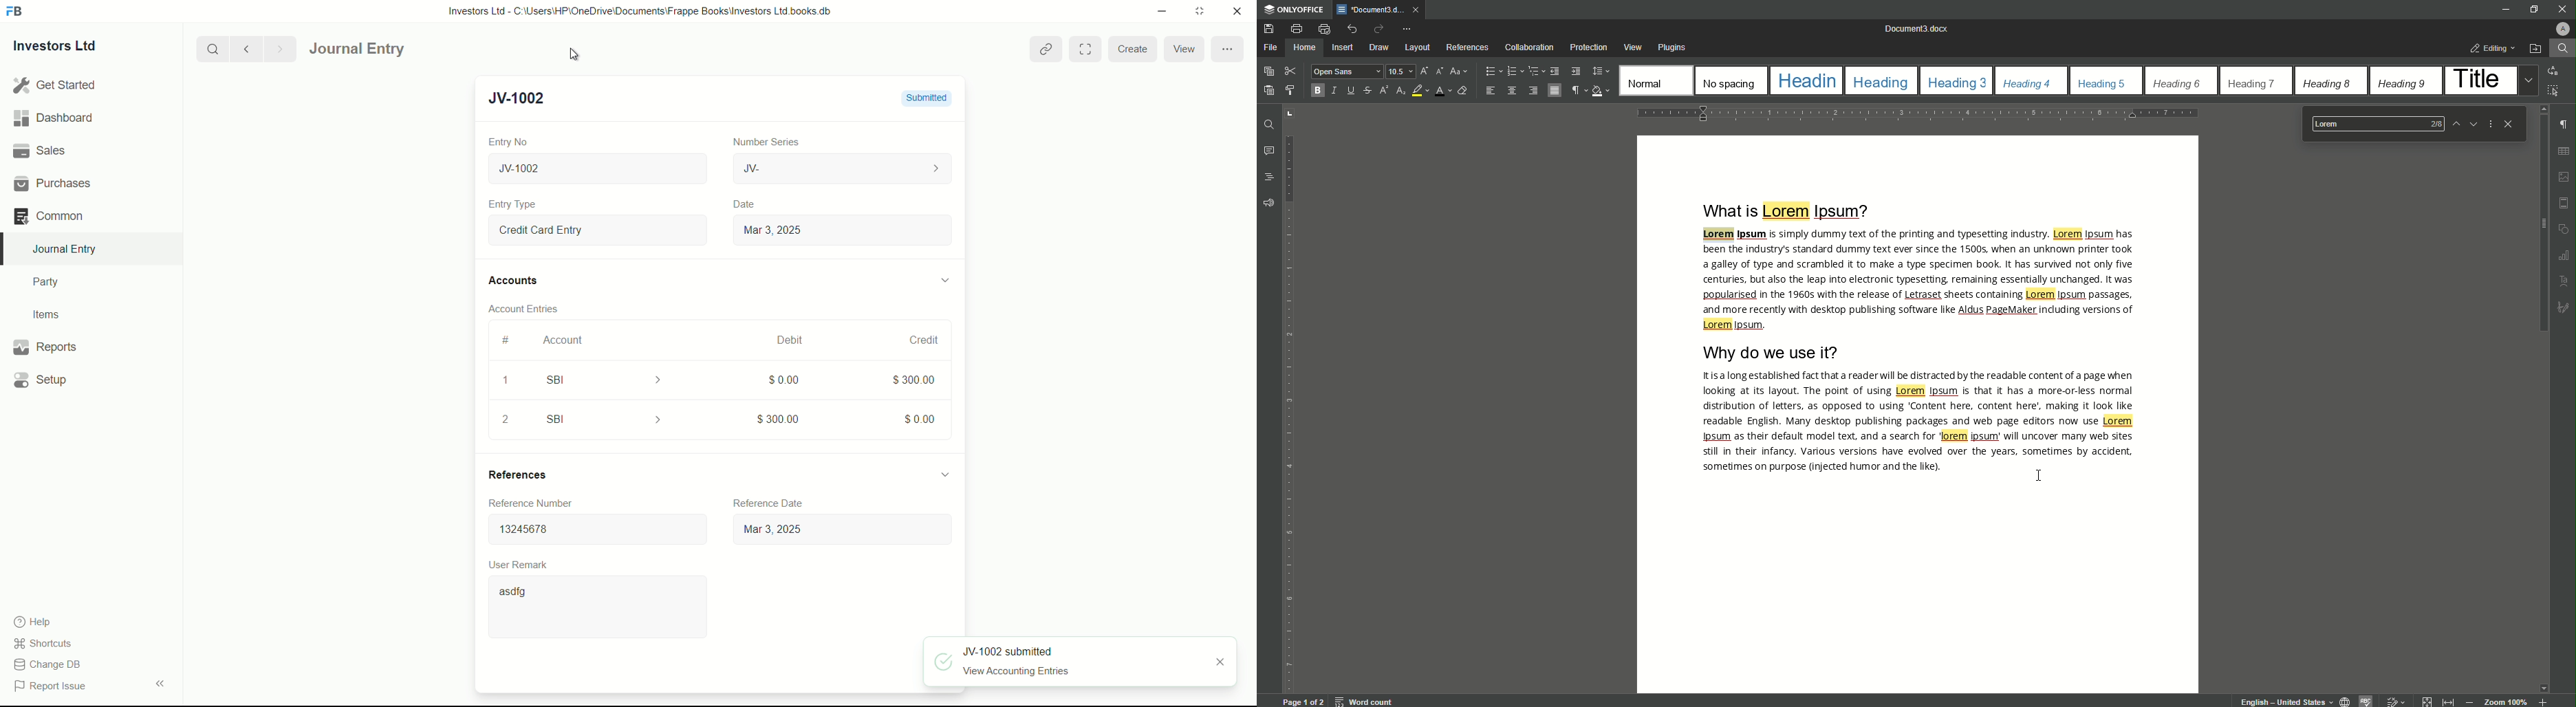 Image resolution: width=2576 pixels, height=728 pixels. Describe the element at coordinates (505, 382) in the screenshot. I see `1` at that location.